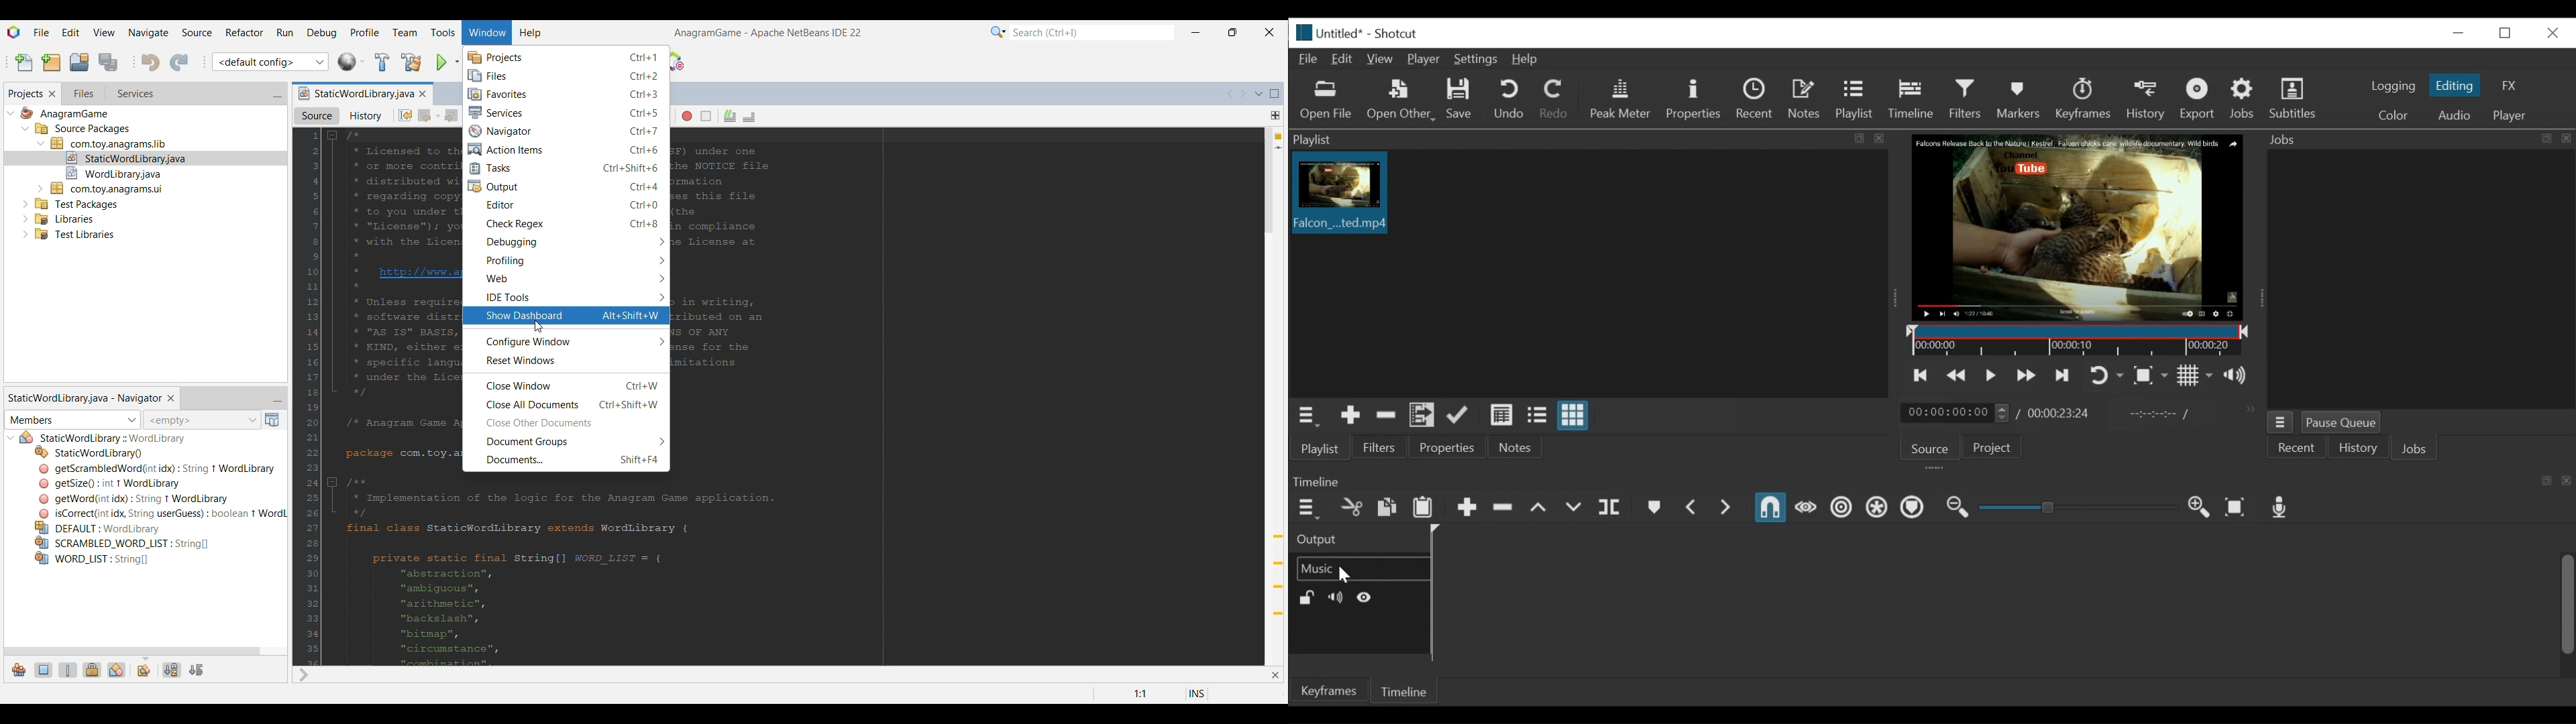 This screenshot has height=728, width=2576. Describe the element at coordinates (2084, 100) in the screenshot. I see `Keyframe` at that location.